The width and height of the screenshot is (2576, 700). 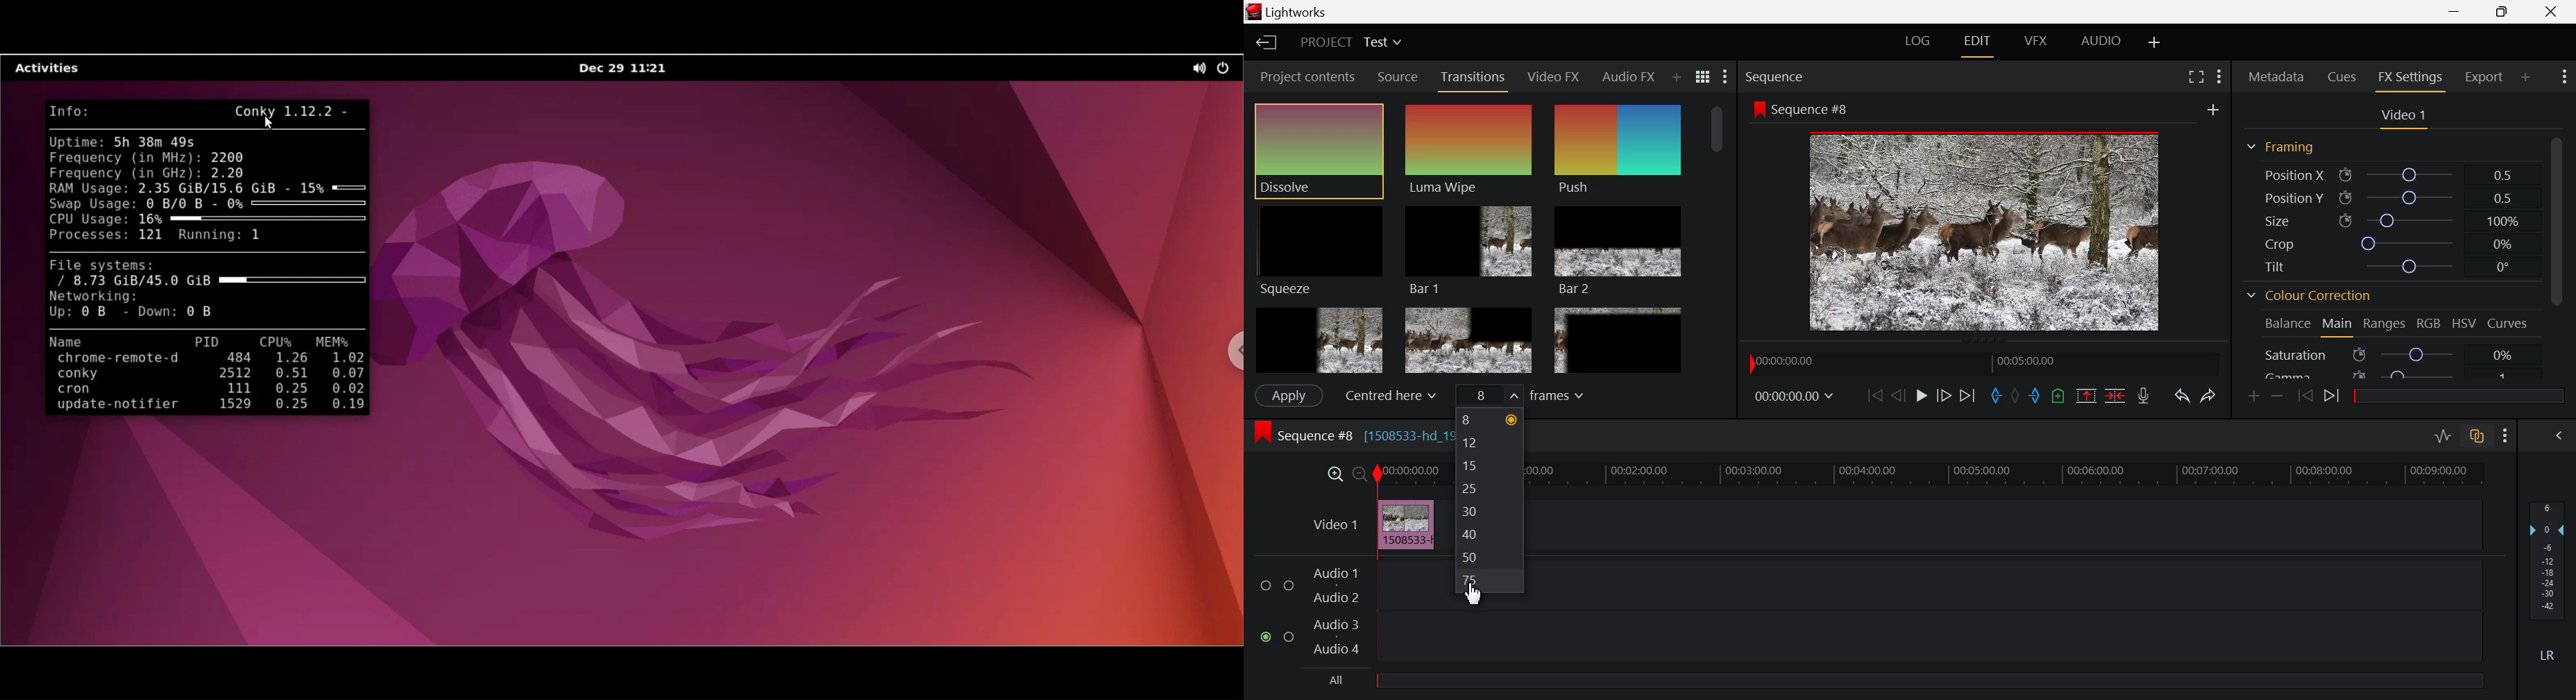 What do you see at coordinates (2196, 78) in the screenshot?
I see `Full Screen` at bounding box center [2196, 78].